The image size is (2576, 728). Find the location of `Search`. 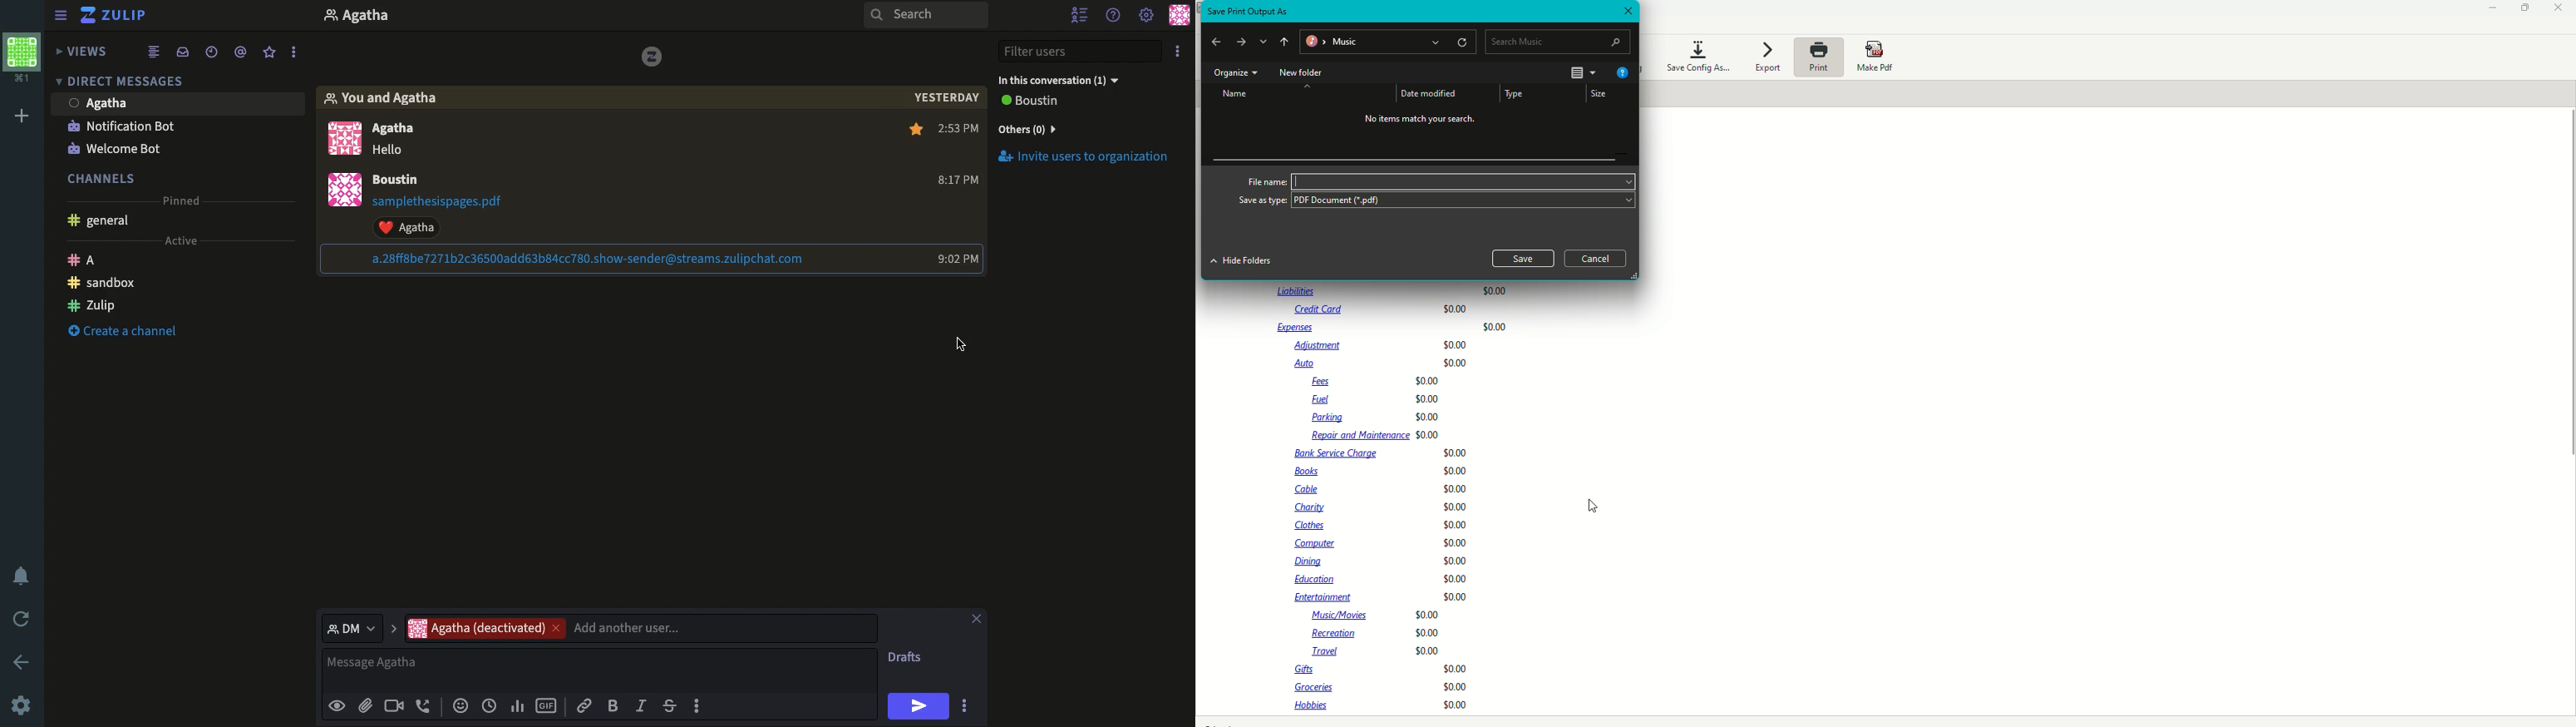

Search is located at coordinates (924, 17).